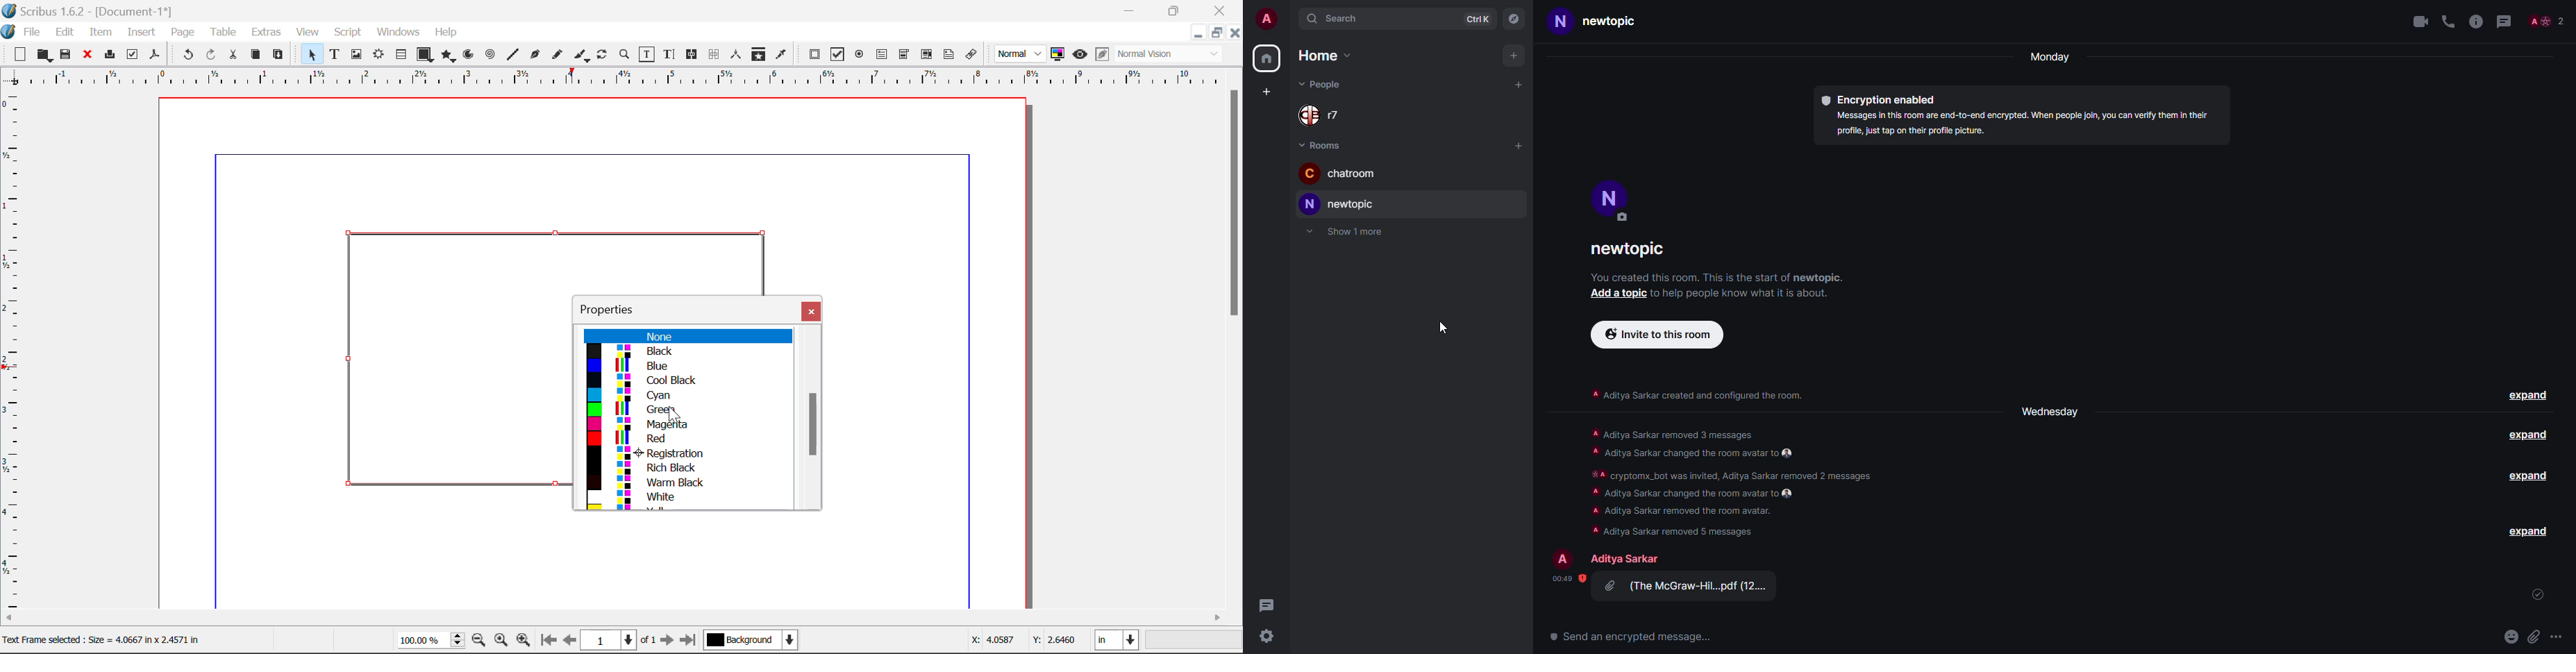  I want to click on add, so click(1518, 86).